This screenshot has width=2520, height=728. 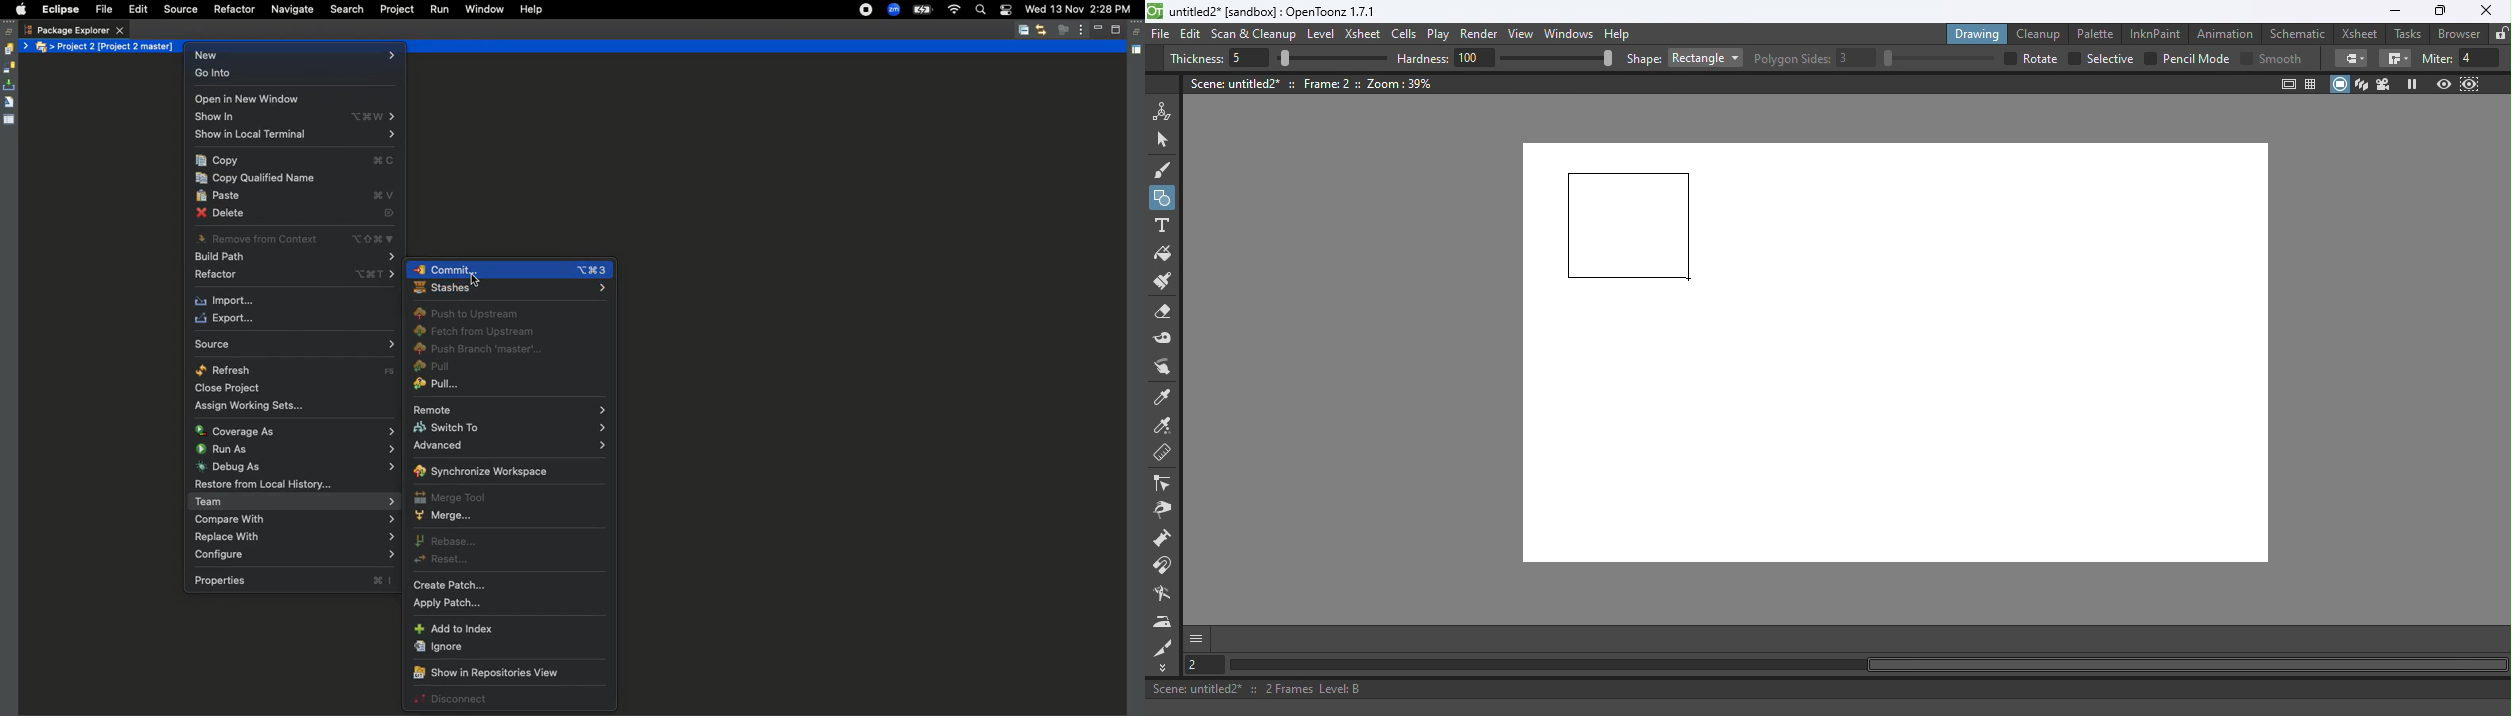 I want to click on shape, so click(x=1644, y=60).